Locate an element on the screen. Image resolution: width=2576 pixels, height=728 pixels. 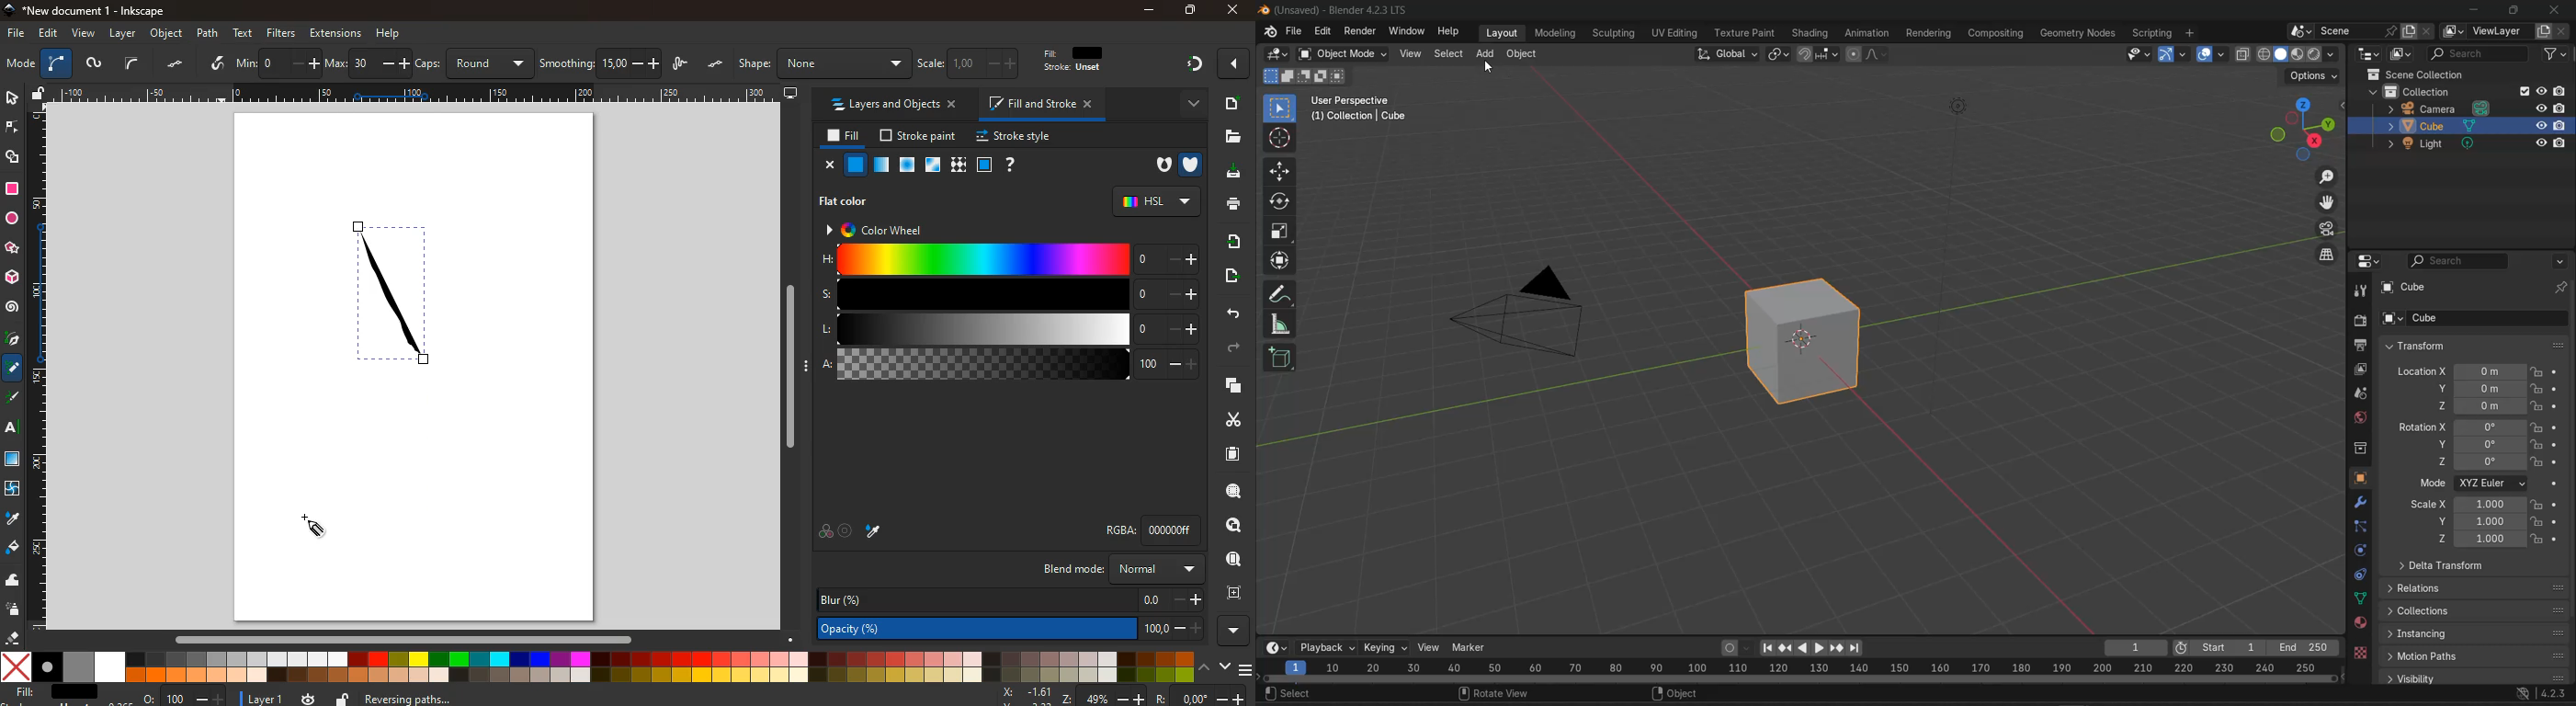
add workspace is located at coordinates (2191, 31).